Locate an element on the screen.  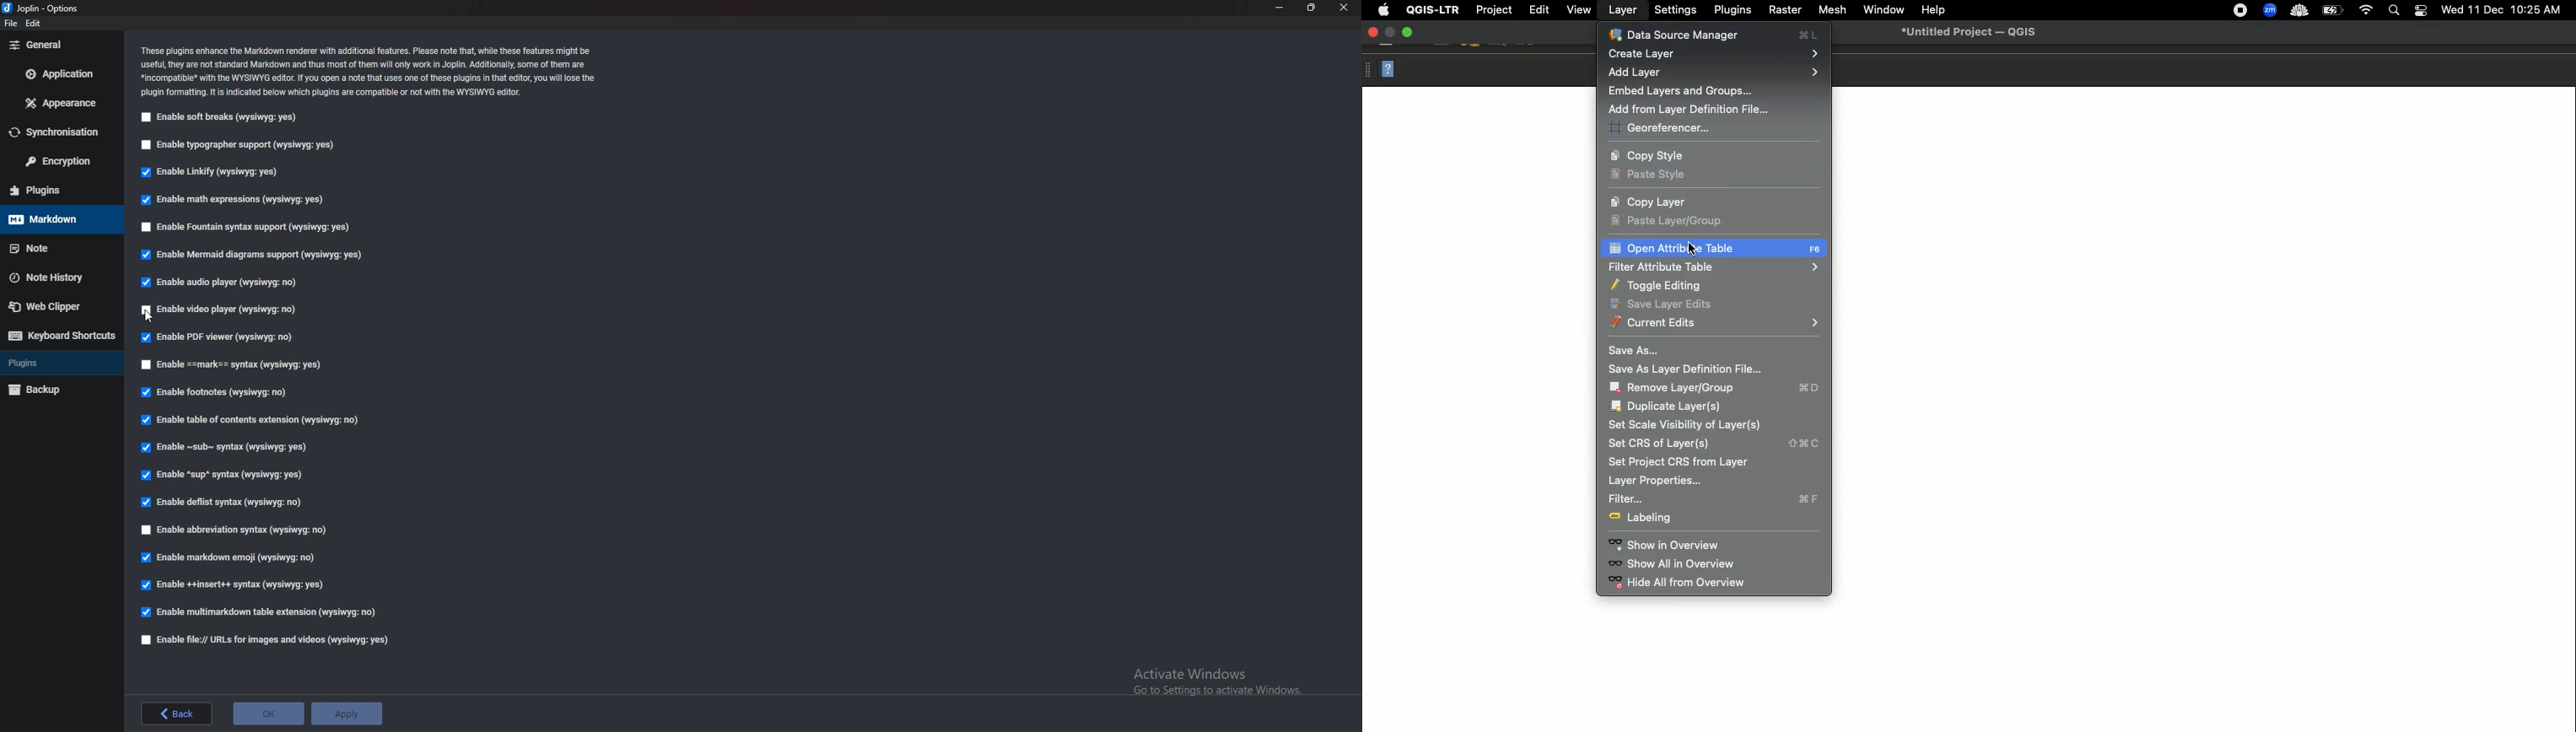
plugins is located at coordinates (59, 189).